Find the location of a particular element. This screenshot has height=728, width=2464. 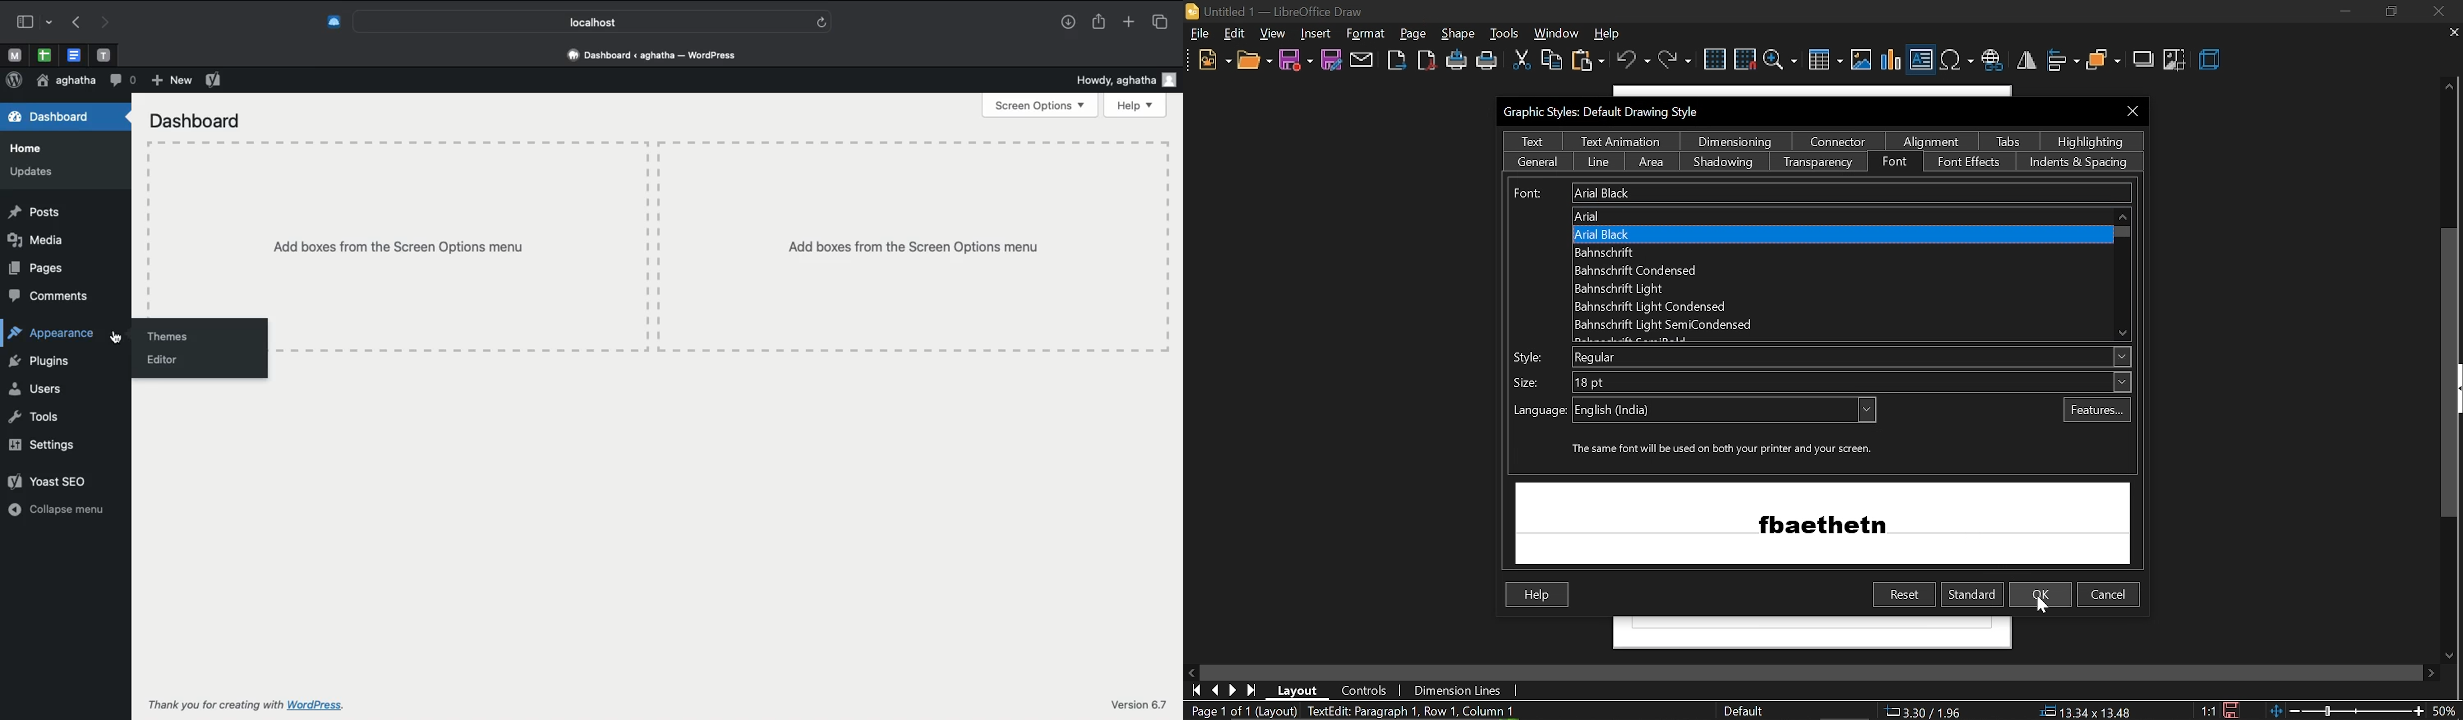

Undo is located at coordinates (76, 21).